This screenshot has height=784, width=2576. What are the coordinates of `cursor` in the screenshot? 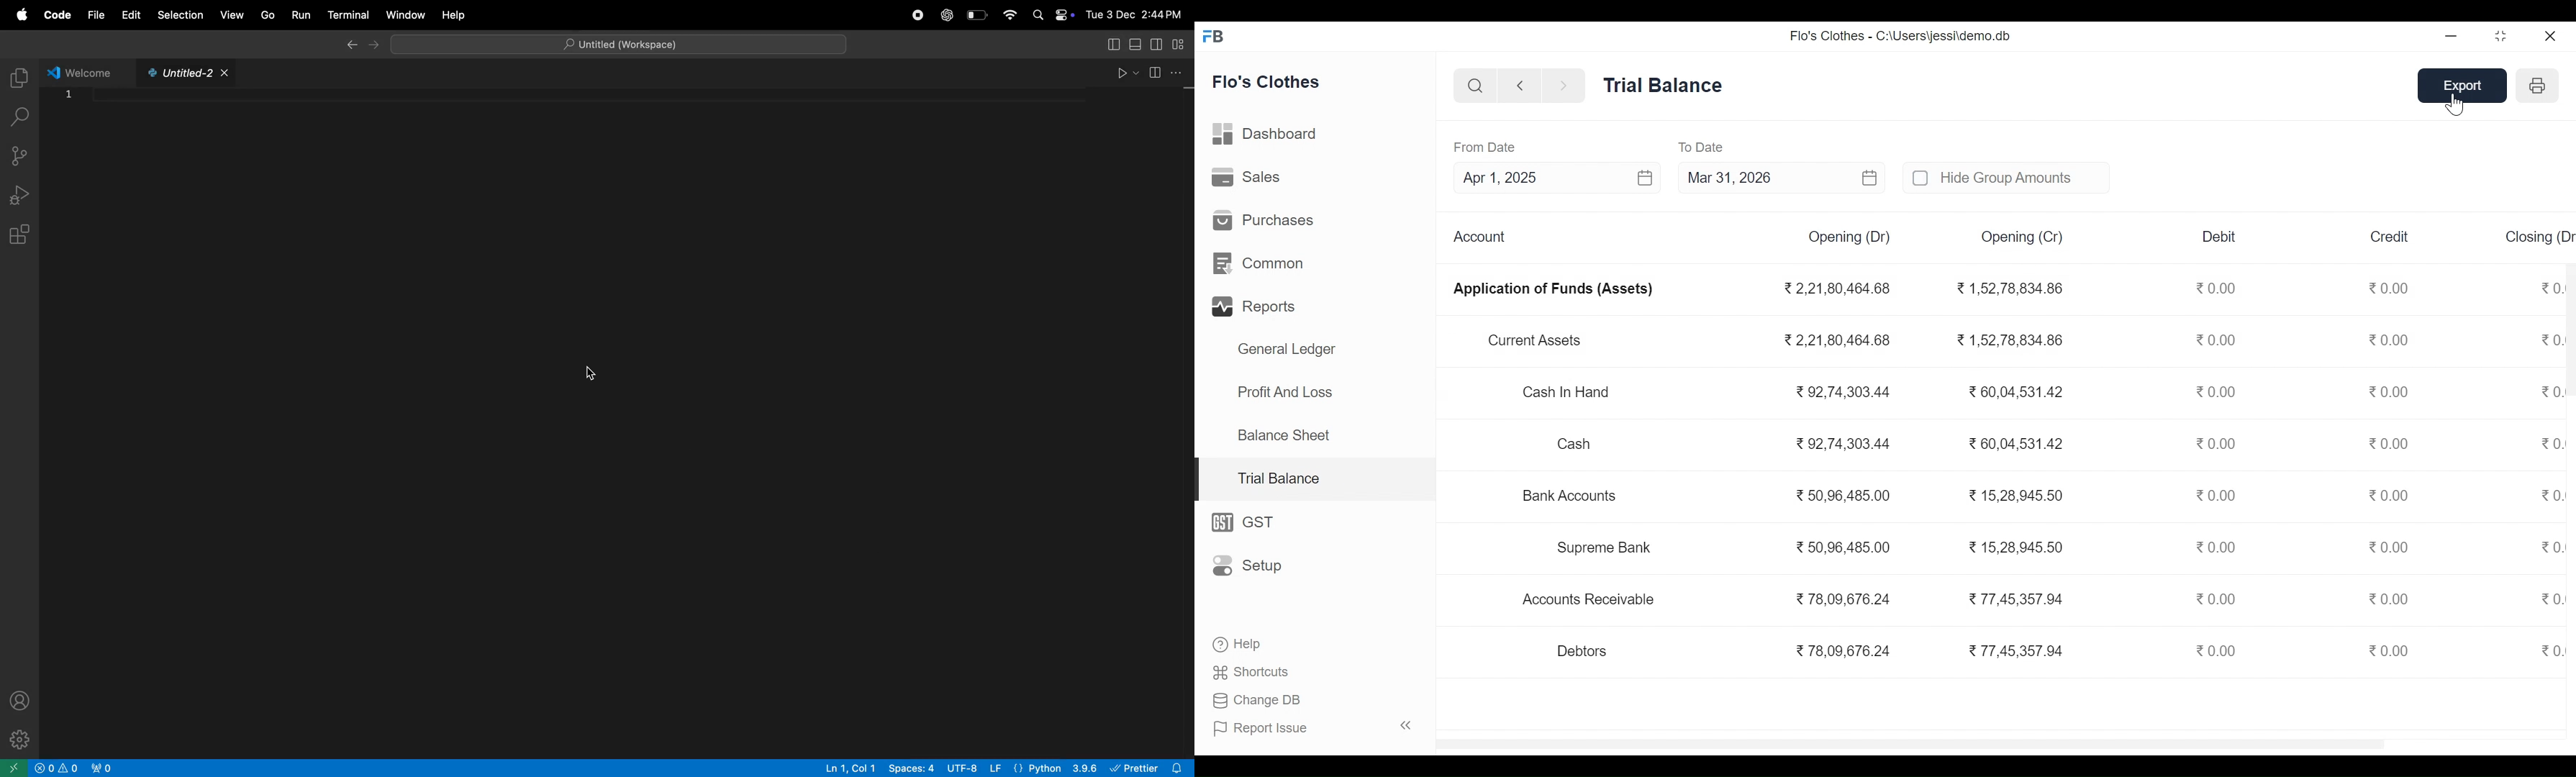 It's located at (2456, 104).